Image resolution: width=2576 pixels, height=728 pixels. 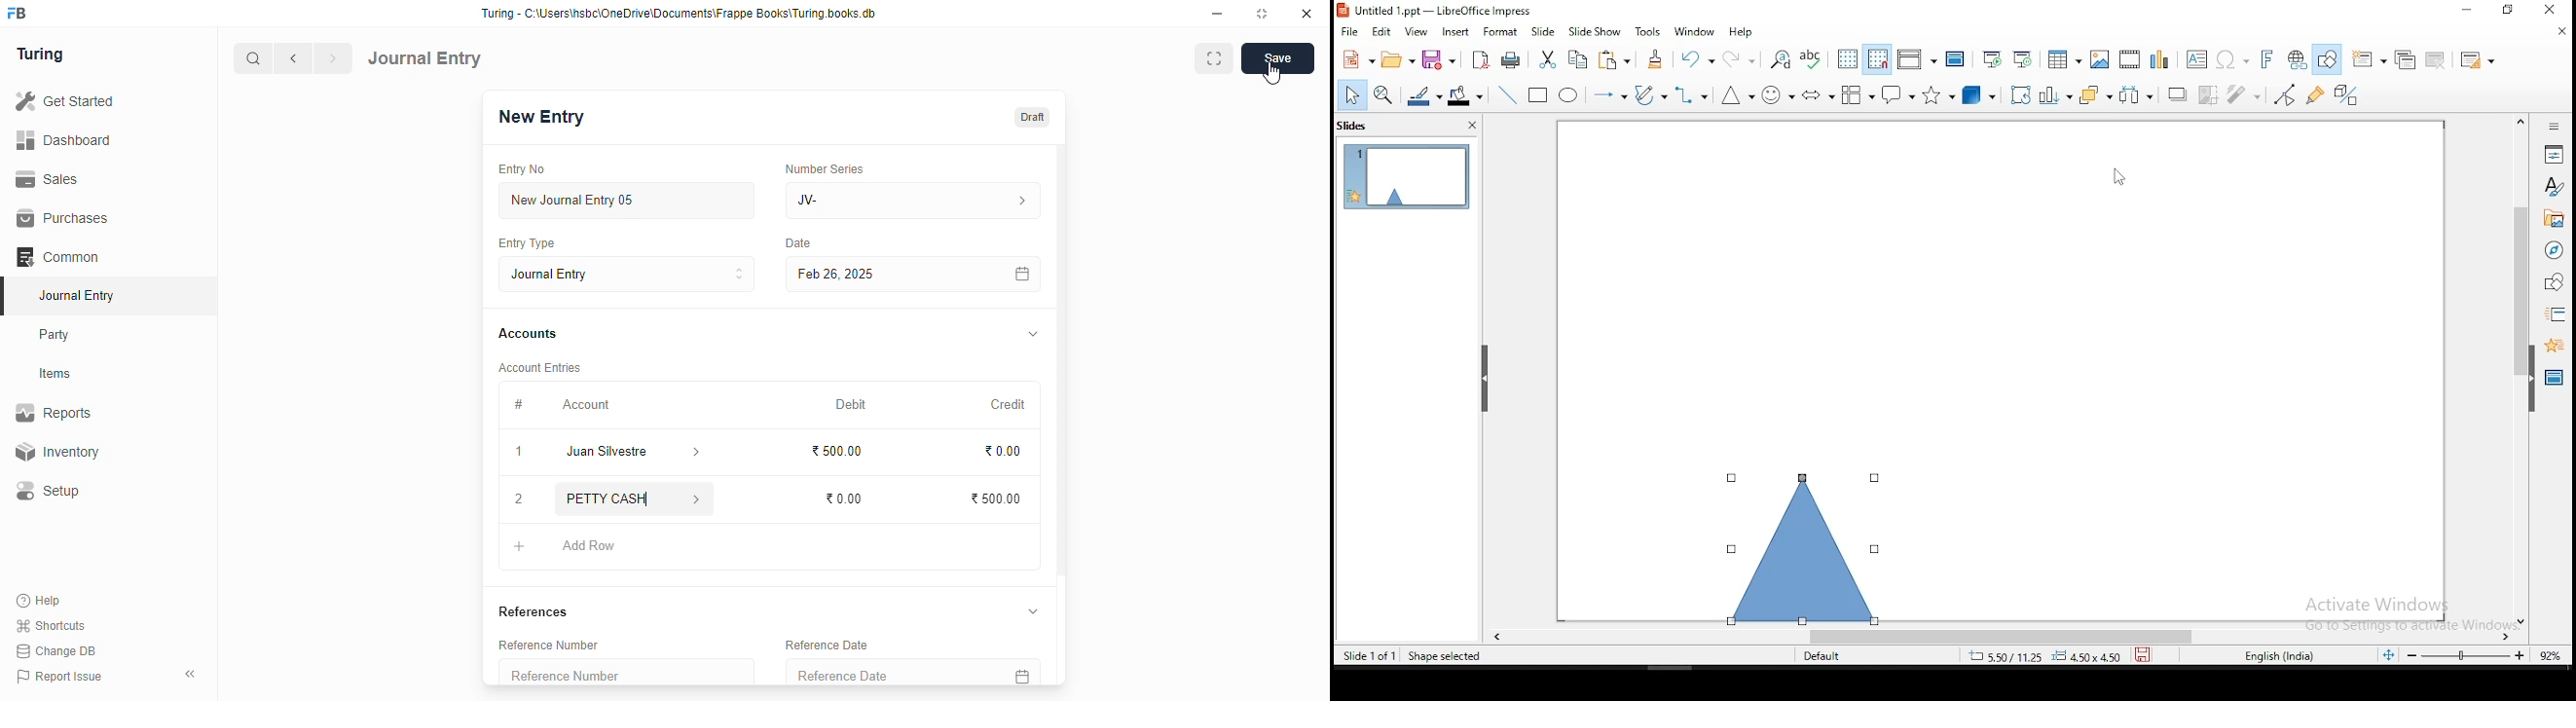 What do you see at coordinates (610, 453) in the screenshot?
I see `juan silvestre` at bounding box center [610, 453].